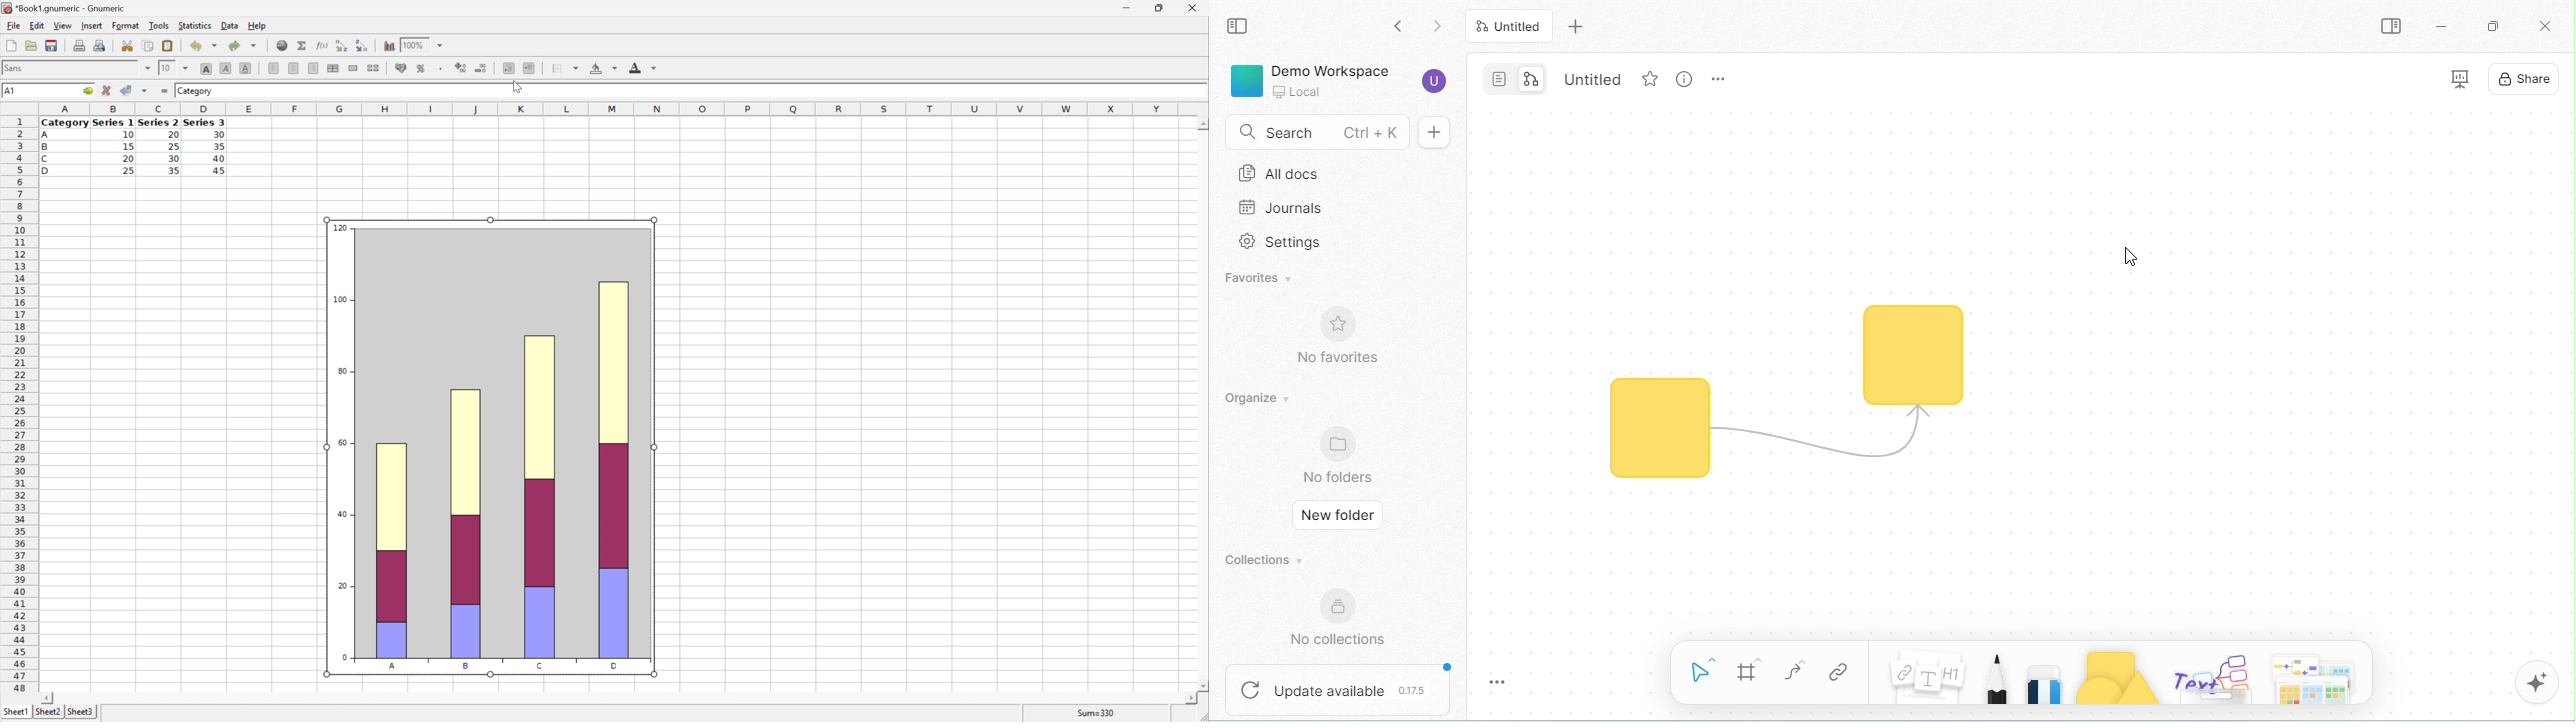  I want to click on maximize, so click(2493, 26).